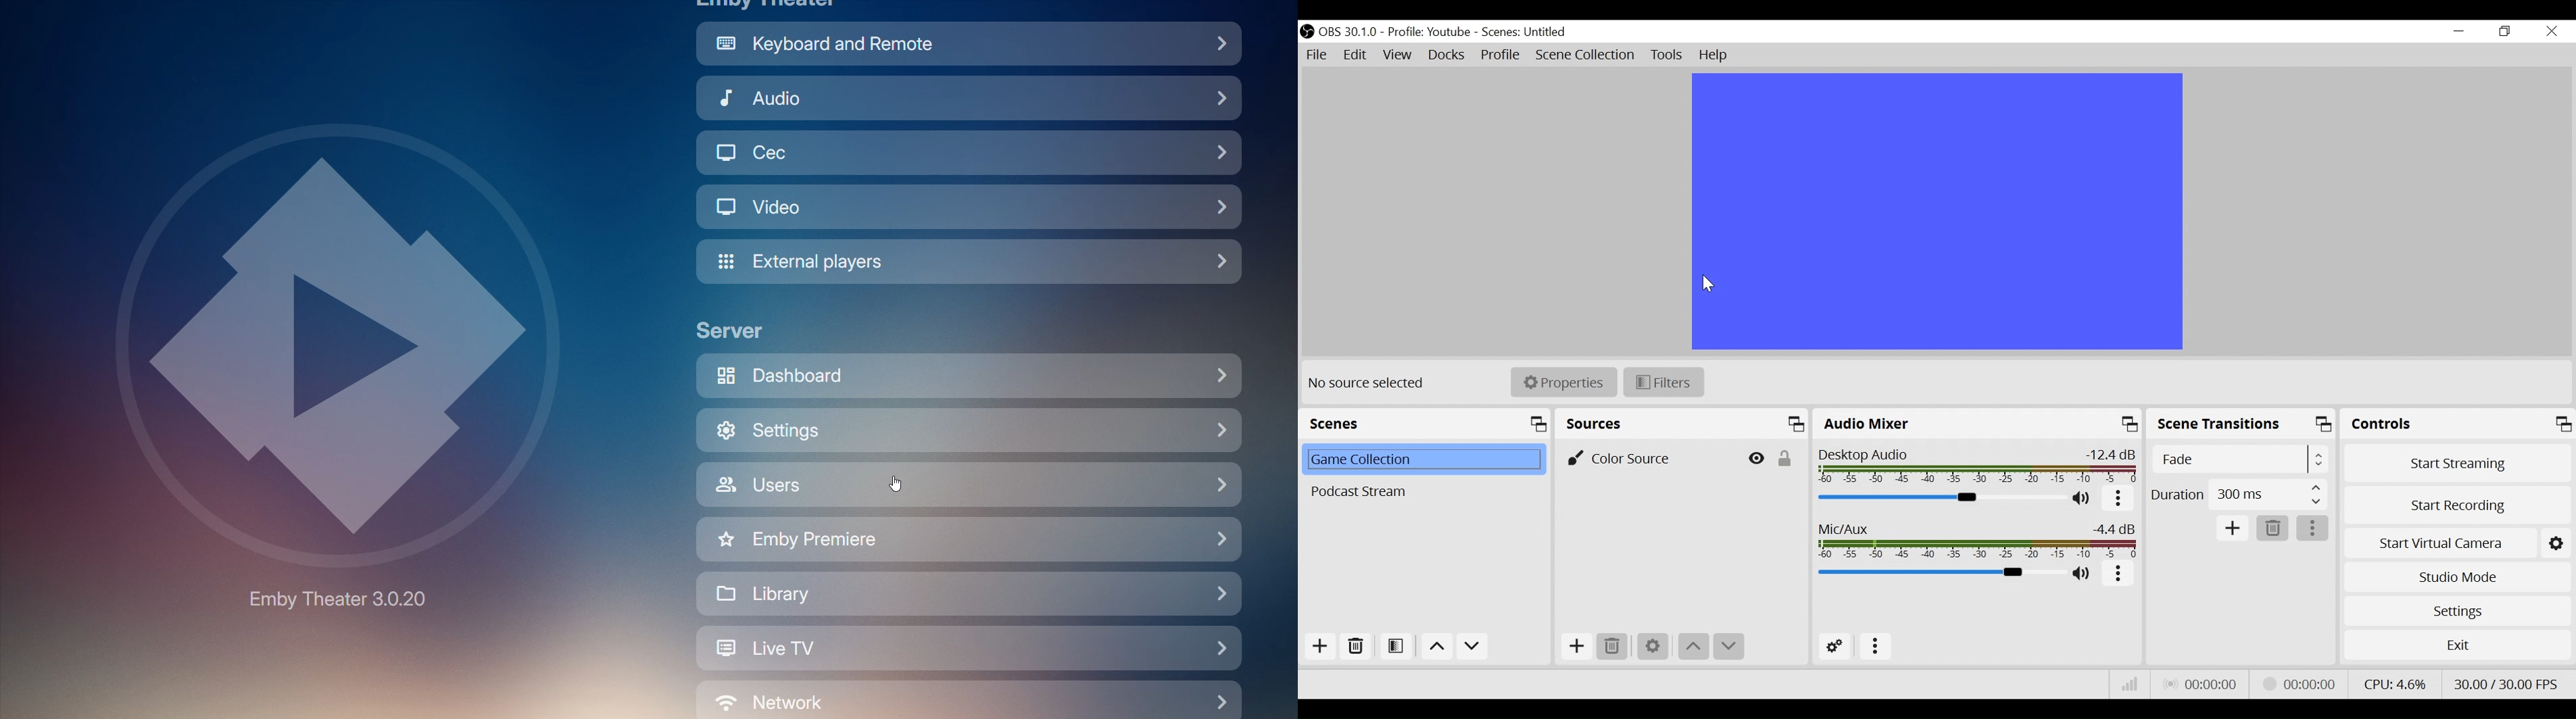 The height and width of the screenshot is (728, 2576). I want to click on Start Virtual Camera, so click(2439, 542).